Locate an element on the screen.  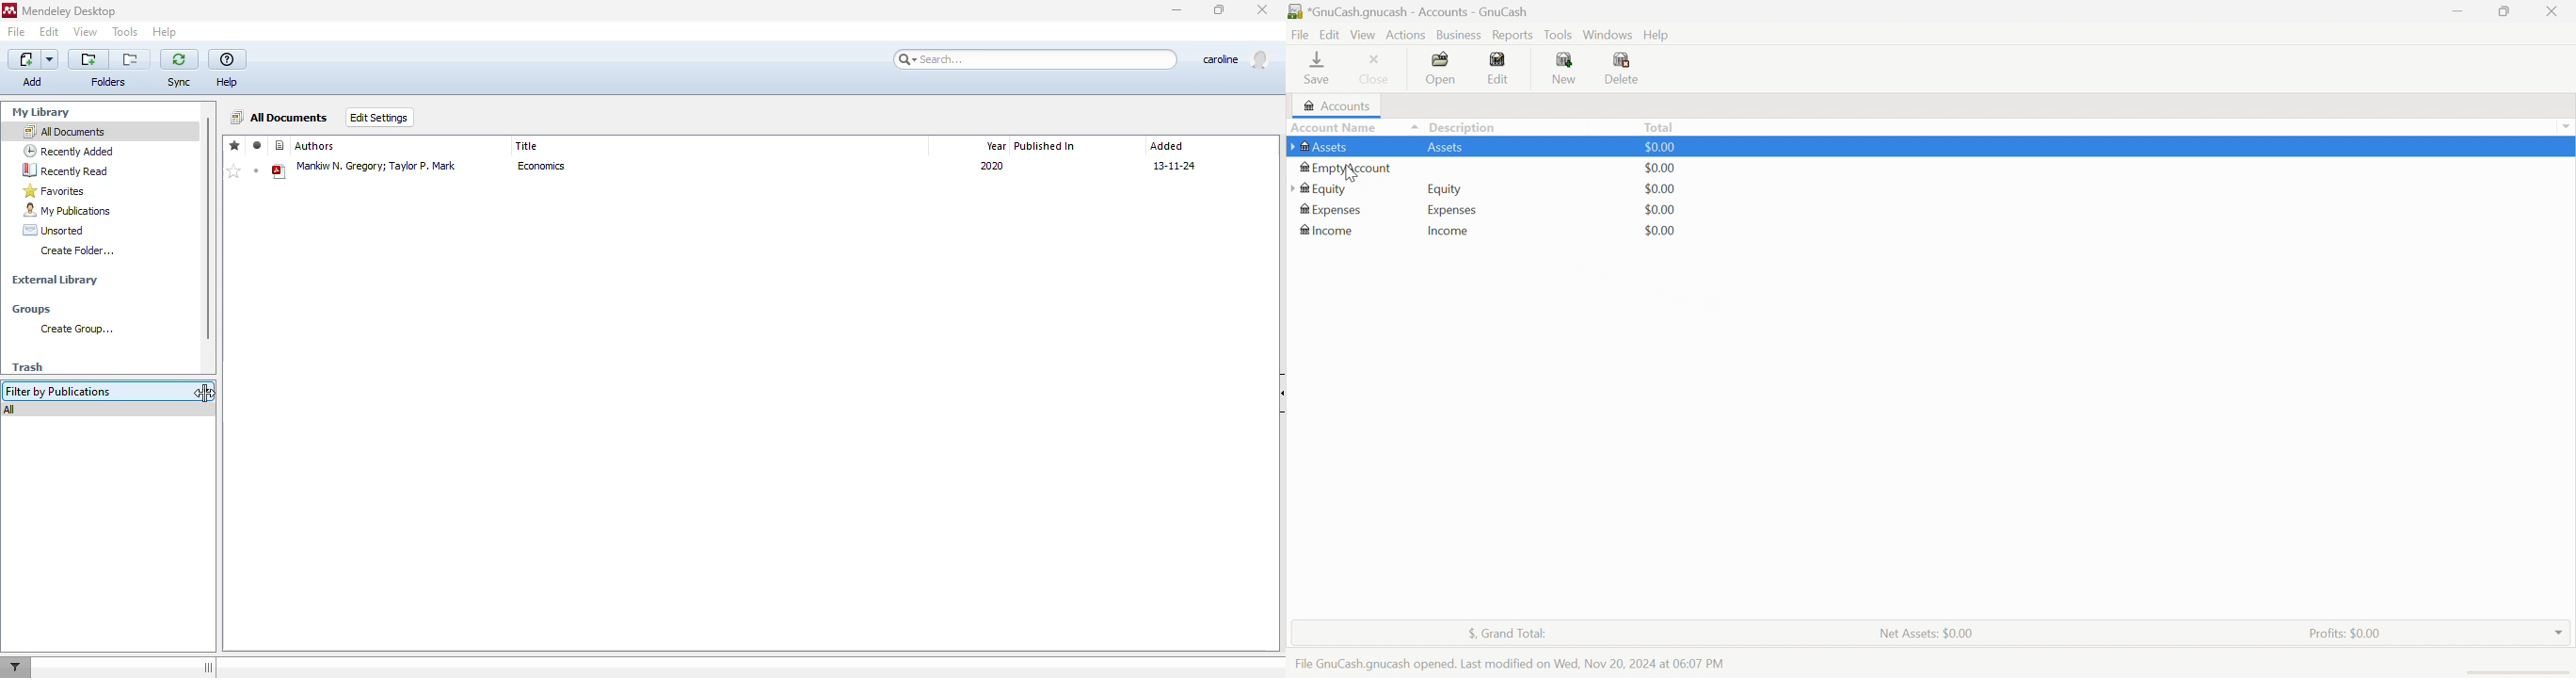
Close is located at coordinates (1375, 69).